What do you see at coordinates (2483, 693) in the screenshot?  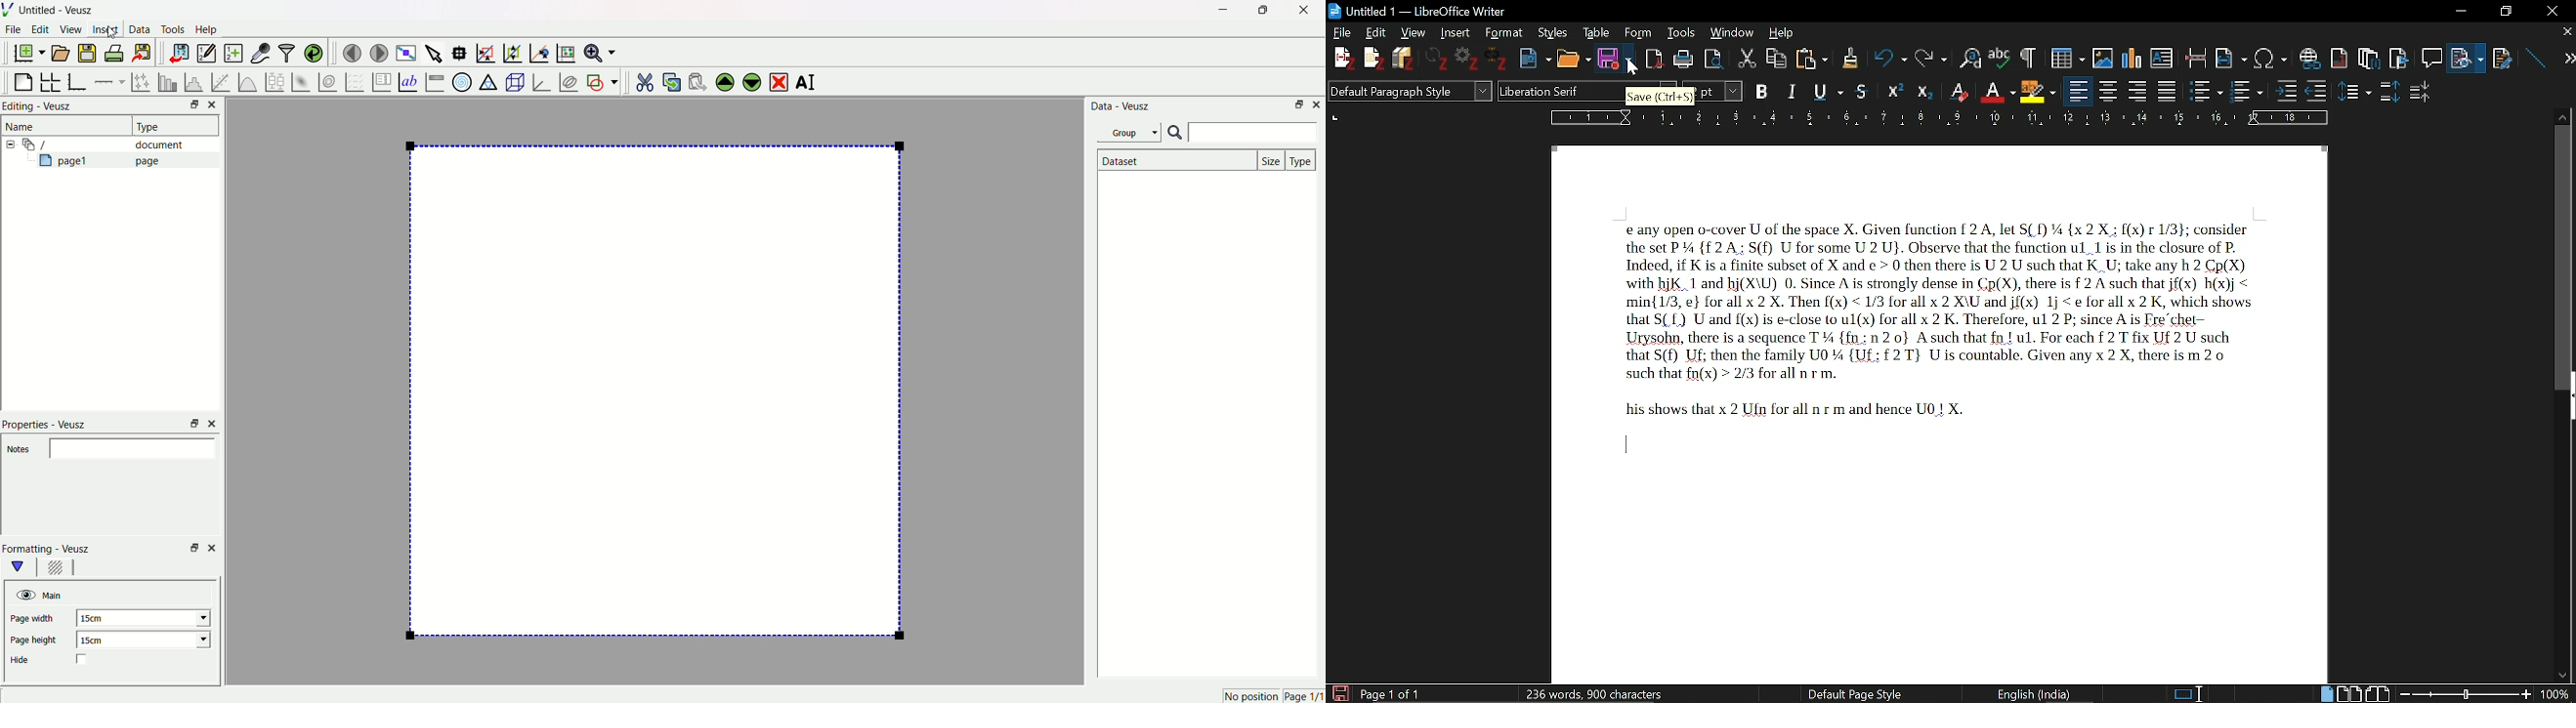 I see `change zoom` at bounding box center [2483, 693].